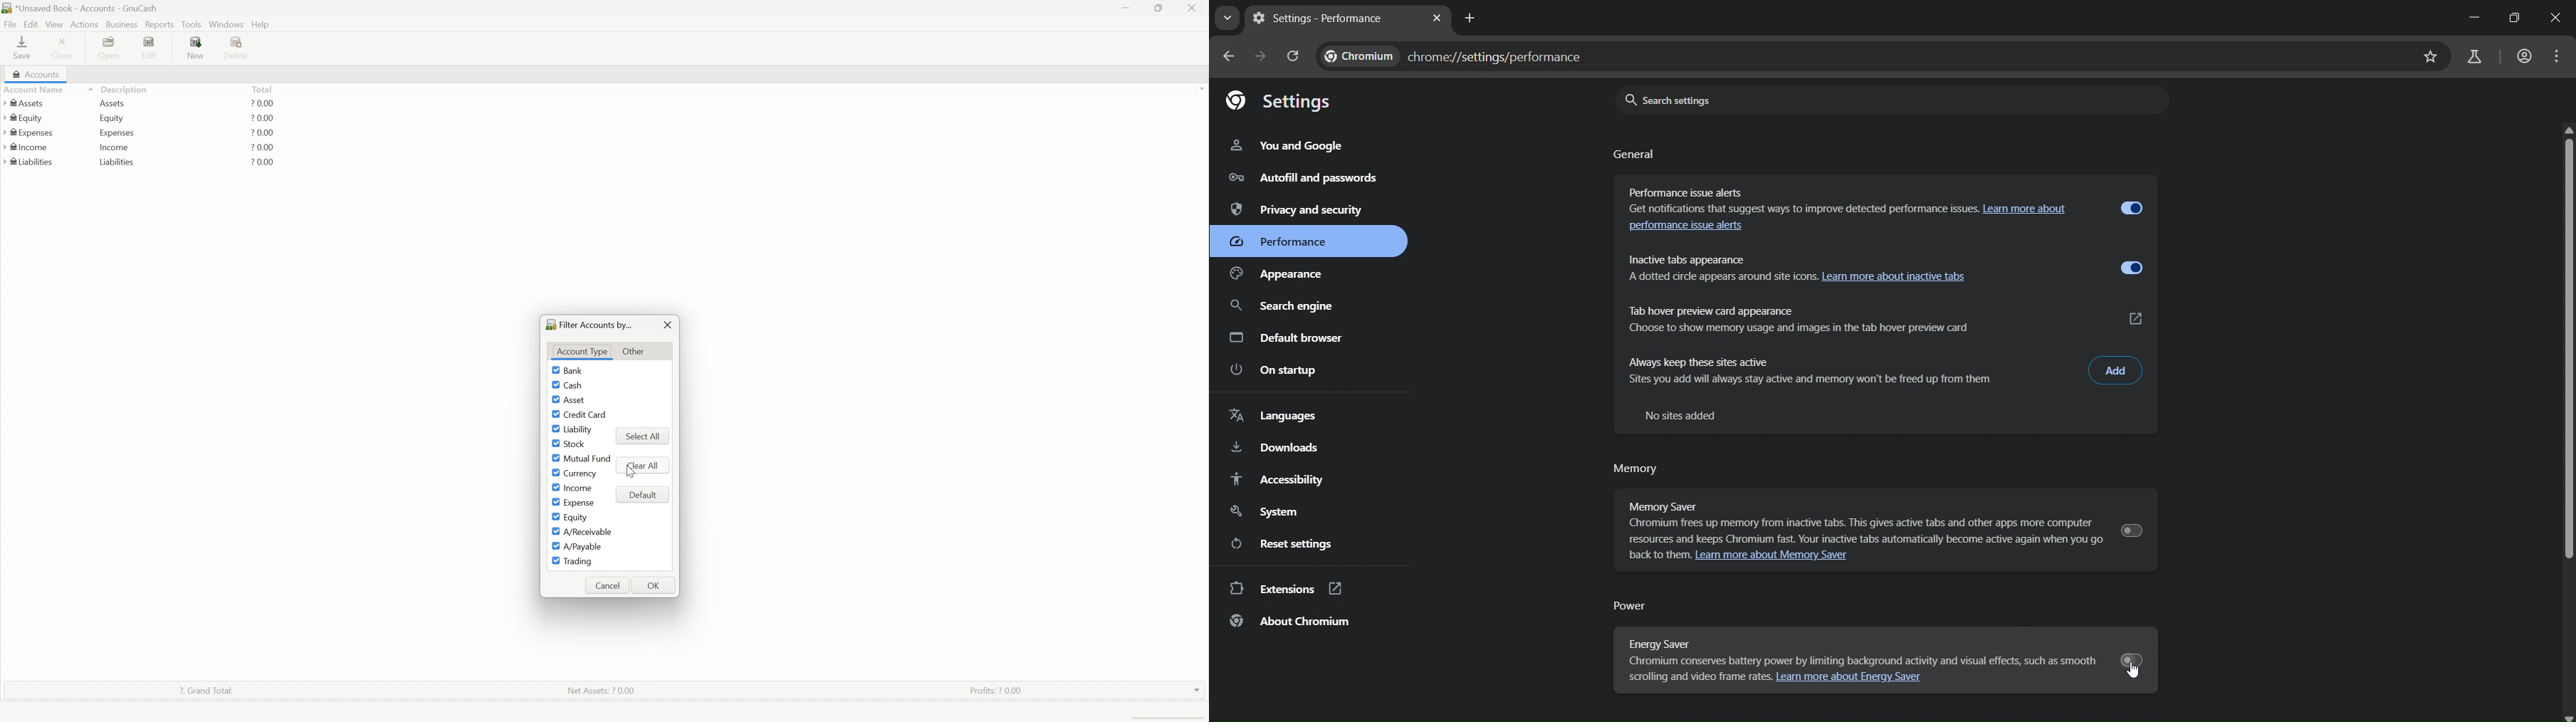  I want to click on privacy and security, so click(1301, 209).